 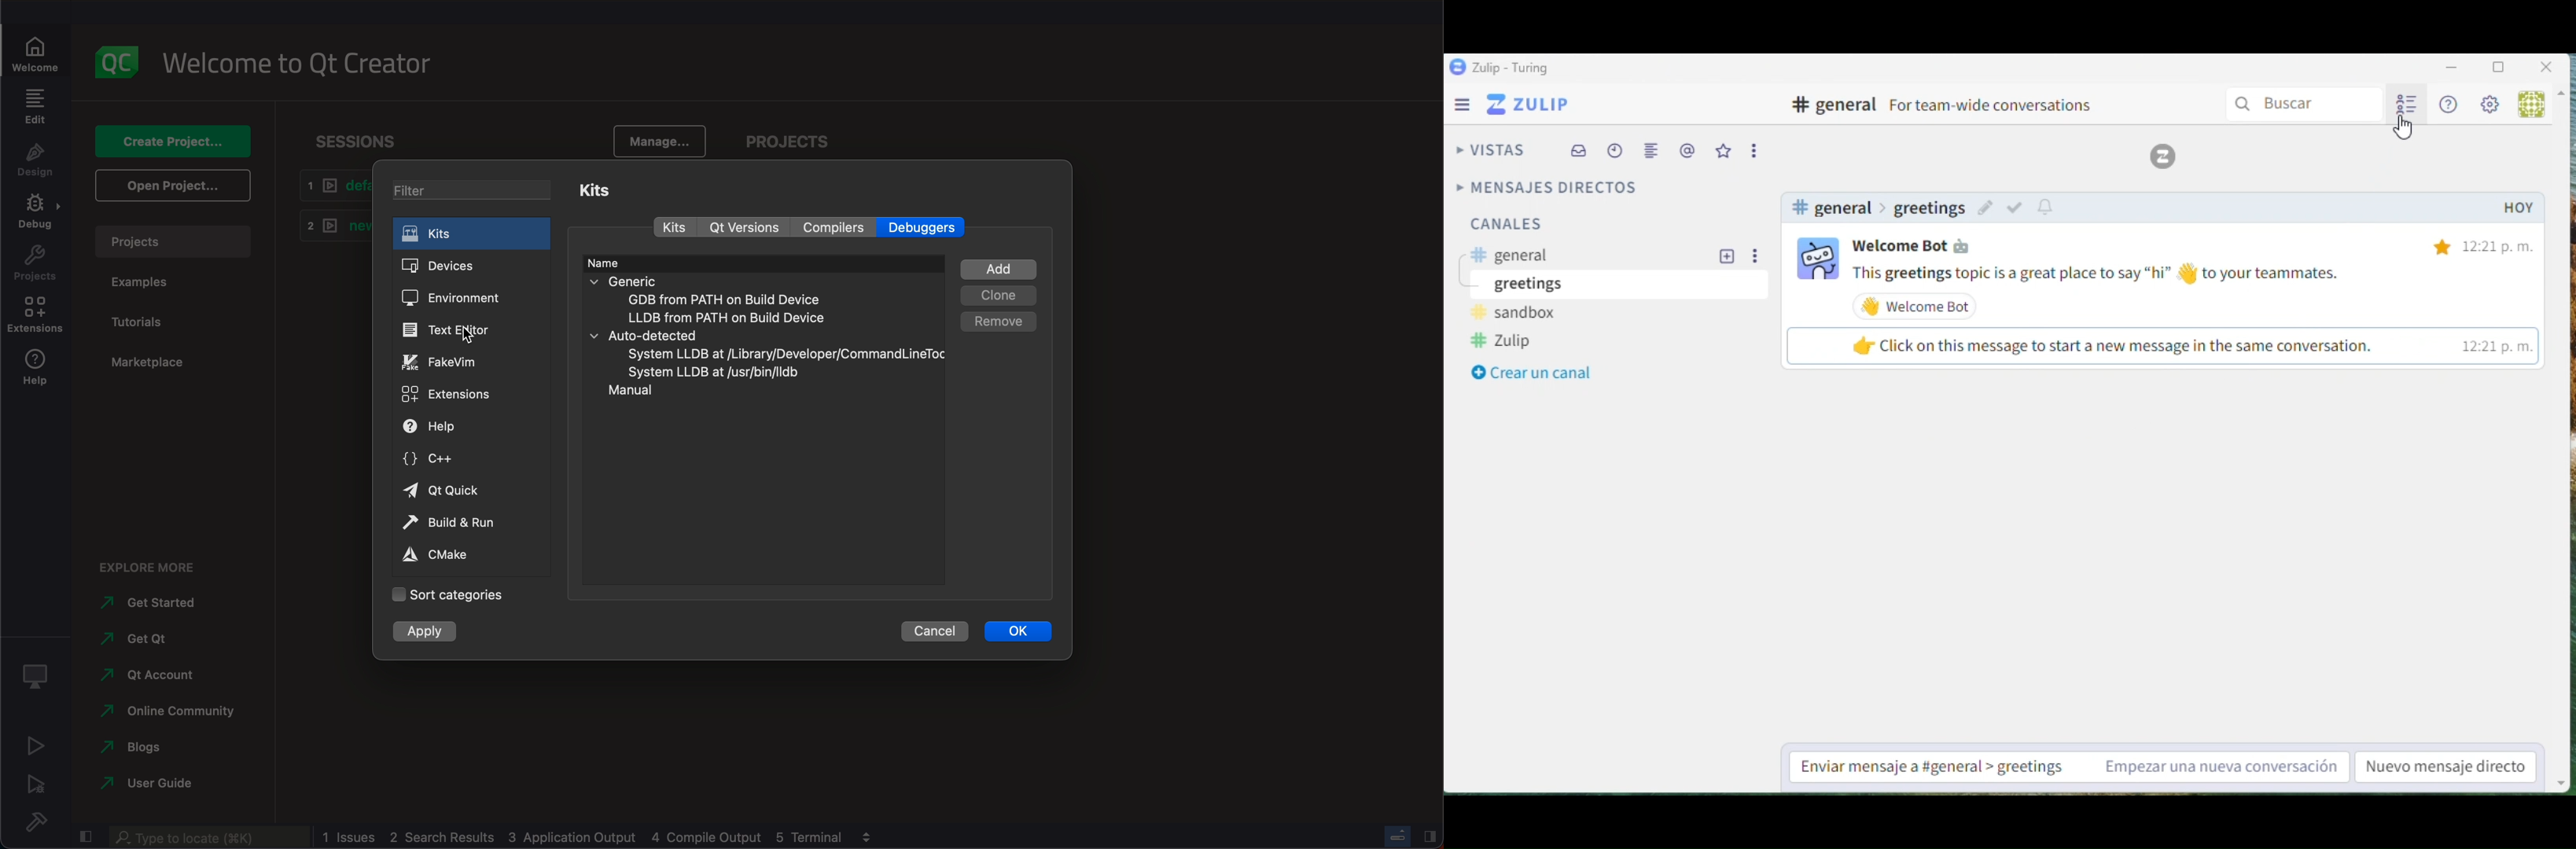 I want to click on blogs, so click(x=132, y=748).